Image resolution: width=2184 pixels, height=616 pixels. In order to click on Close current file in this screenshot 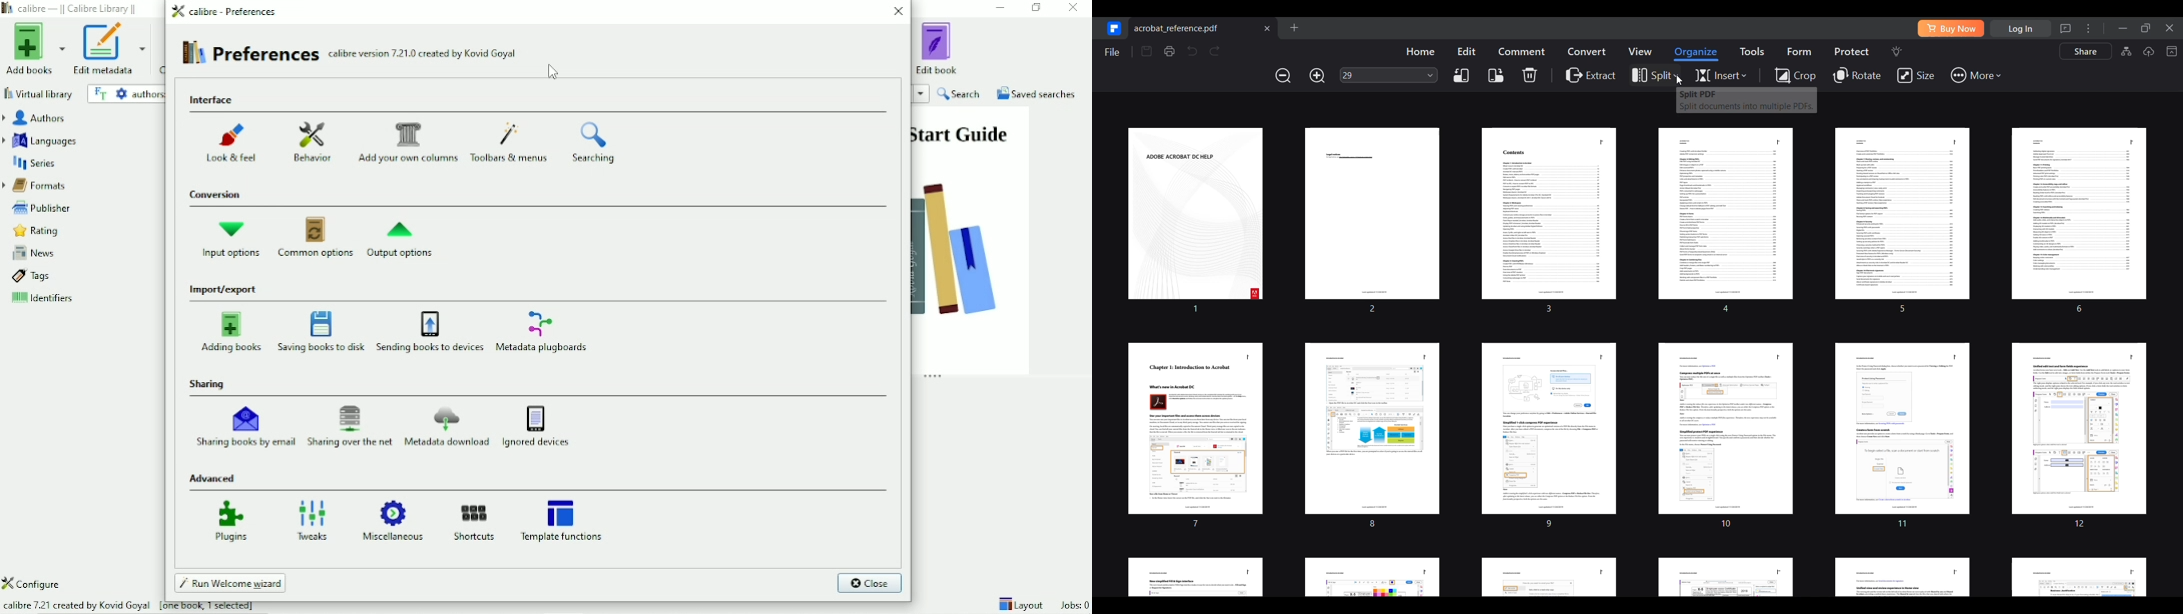, I will do `click(1267, 28)`.